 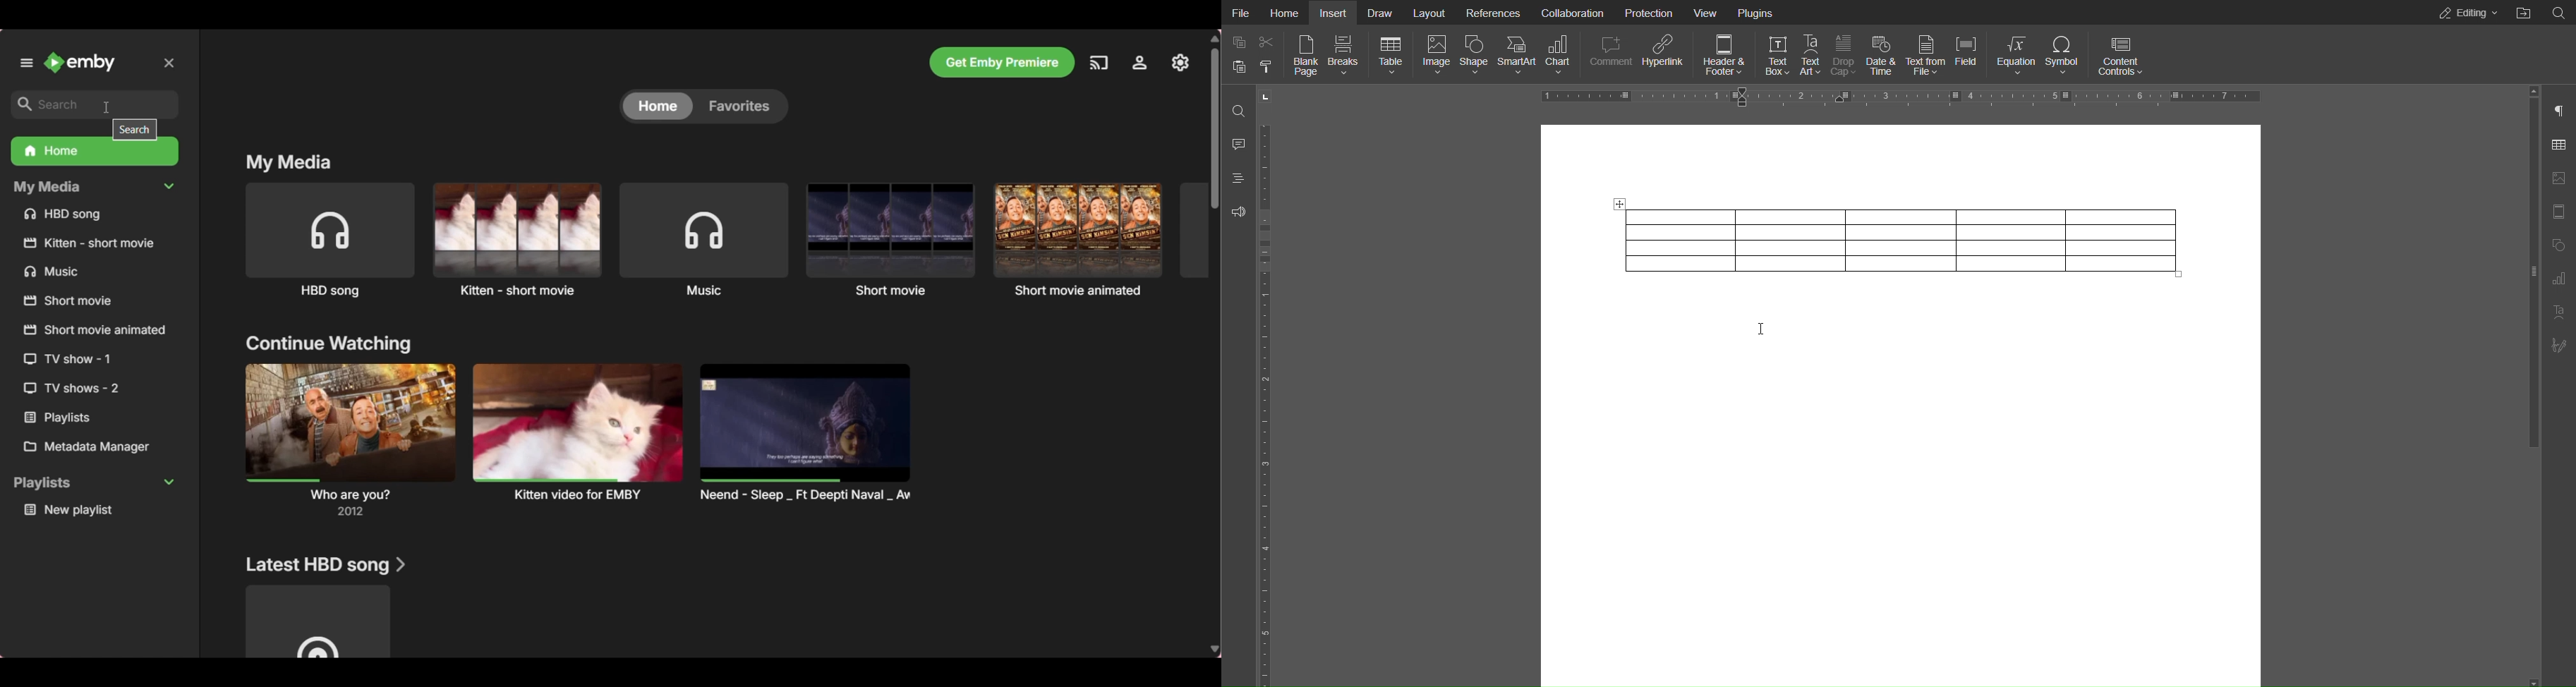 What do you see at coordinates (2556, 145) in the screenshot?
I see `Table Settings` at bounding box center [2556, 145].